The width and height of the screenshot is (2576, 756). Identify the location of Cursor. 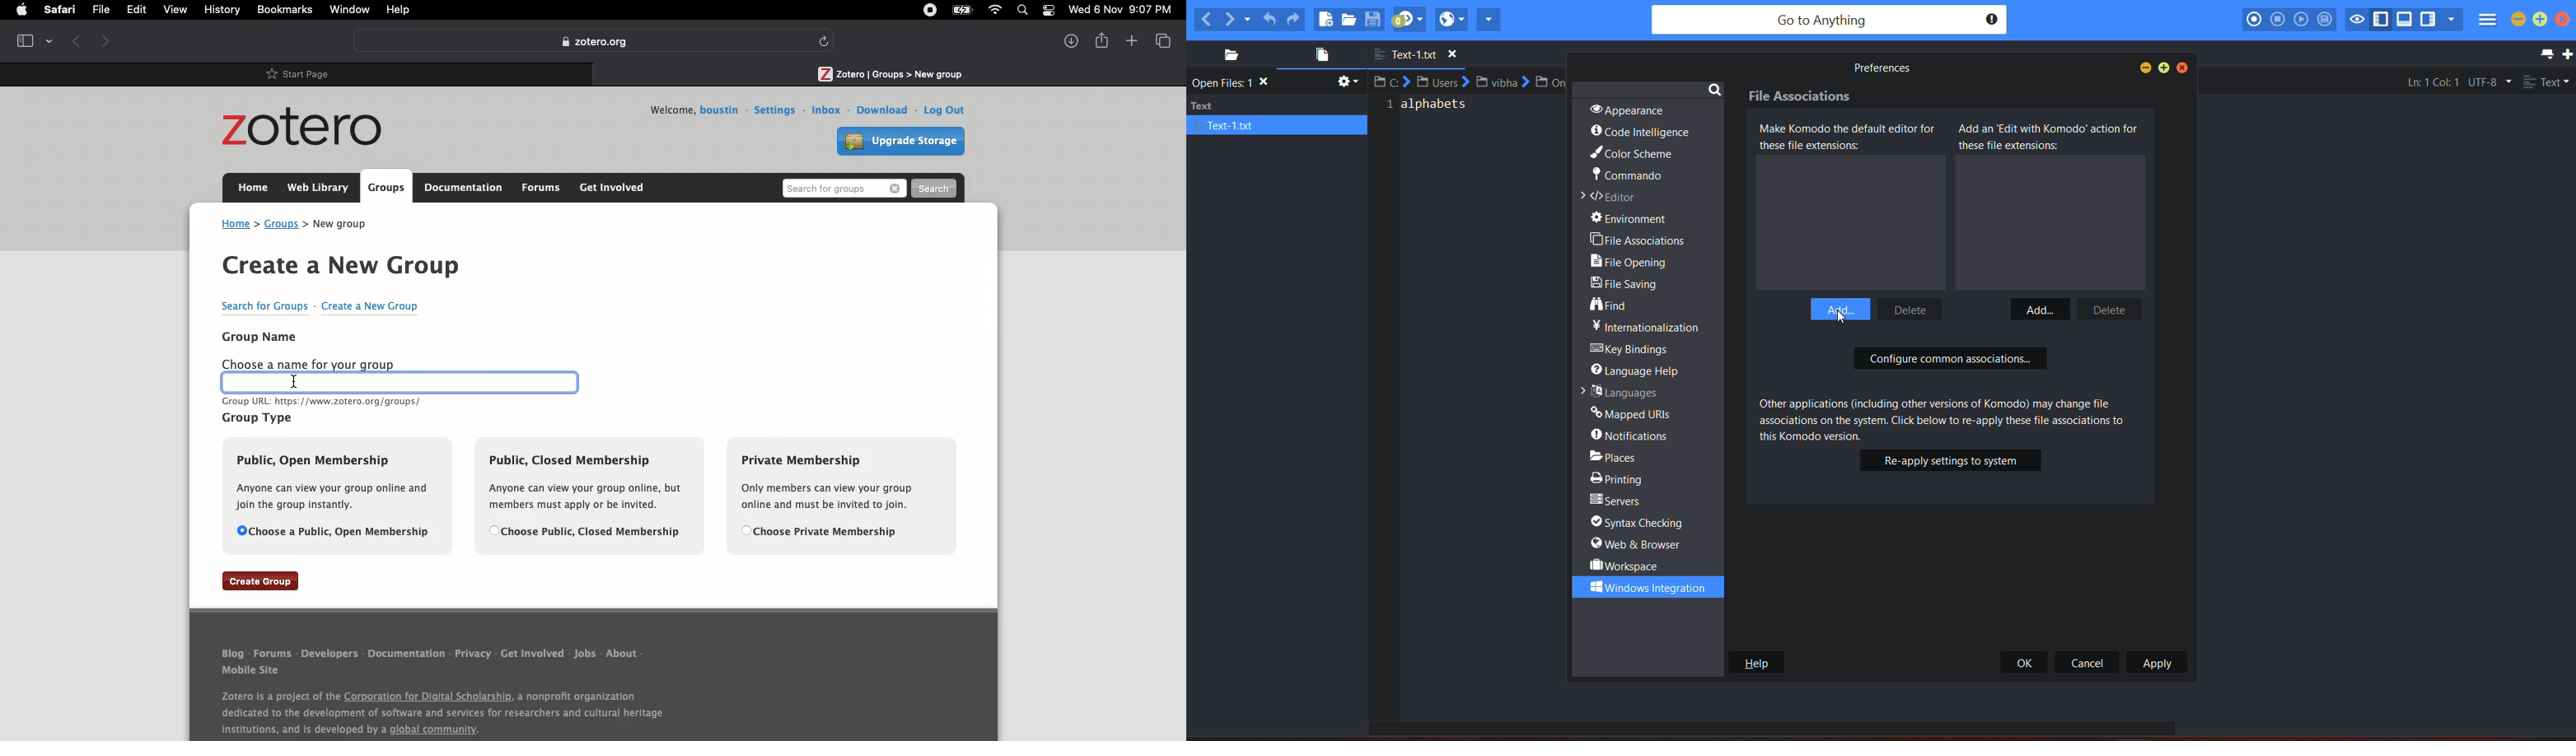
(294, 377).